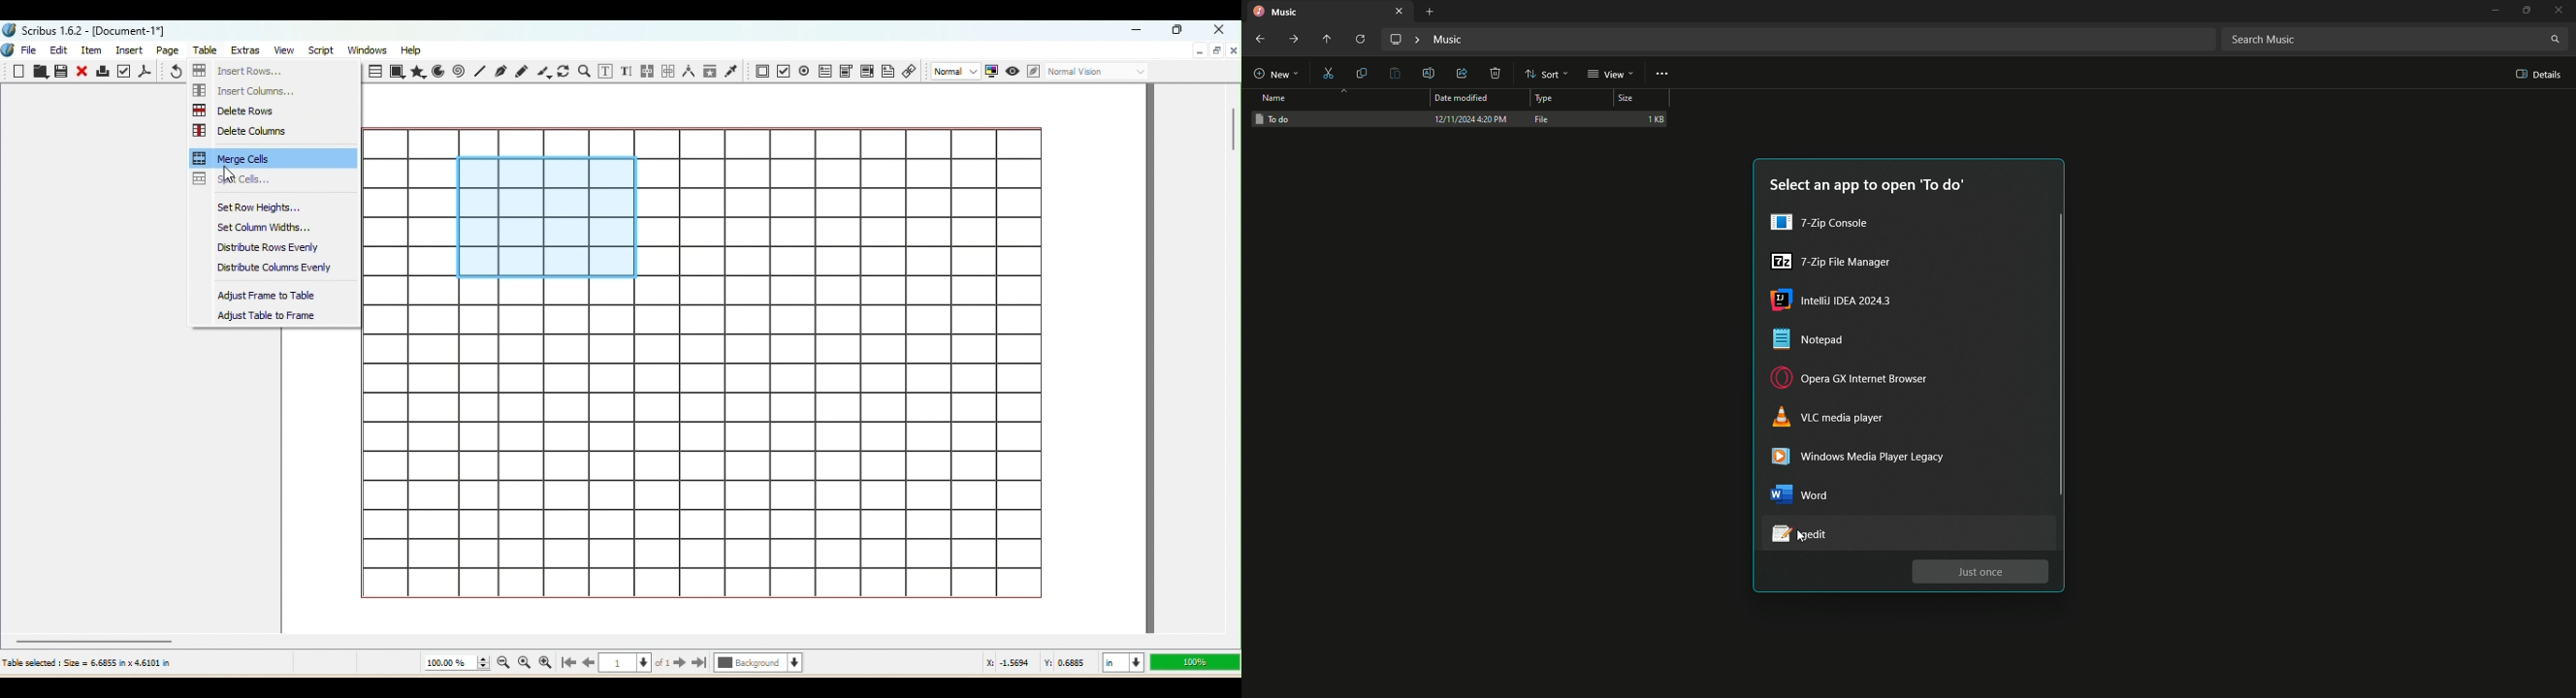  What do you see at coordinates (585, 70) in the screenshot?
I see `Zoom In or Out` at bounding box center [585, 70].